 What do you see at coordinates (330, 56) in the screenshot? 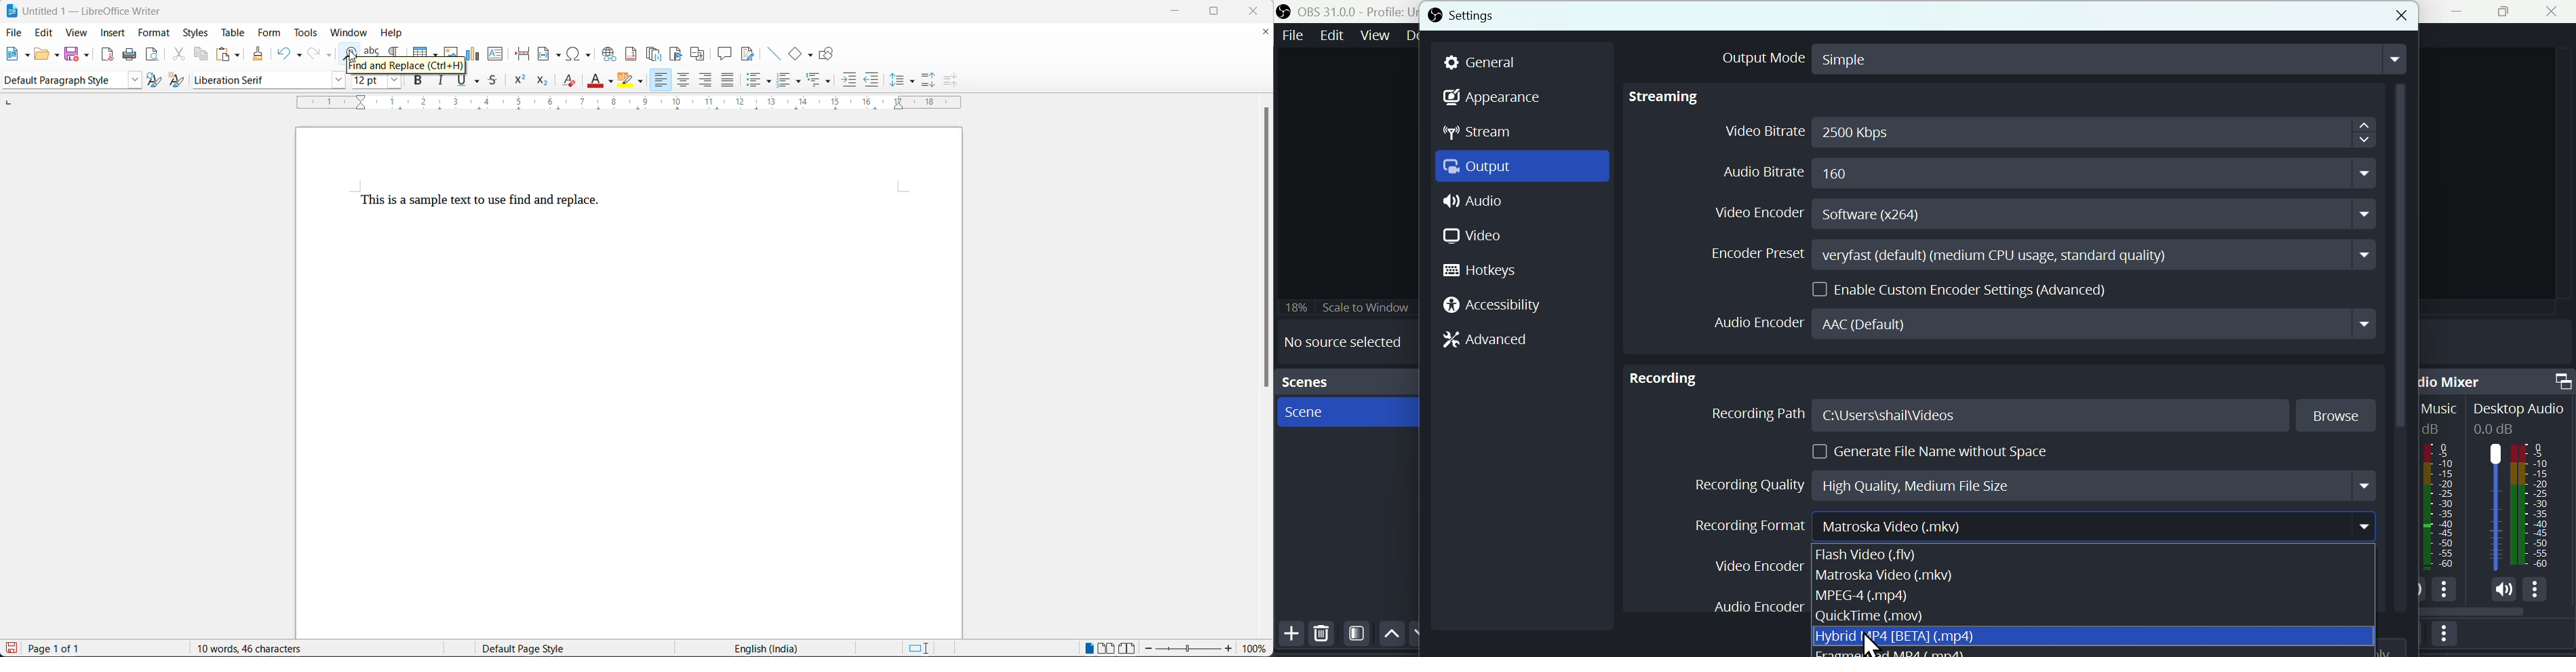
I see `redo options` at bounding box center [330, 56].